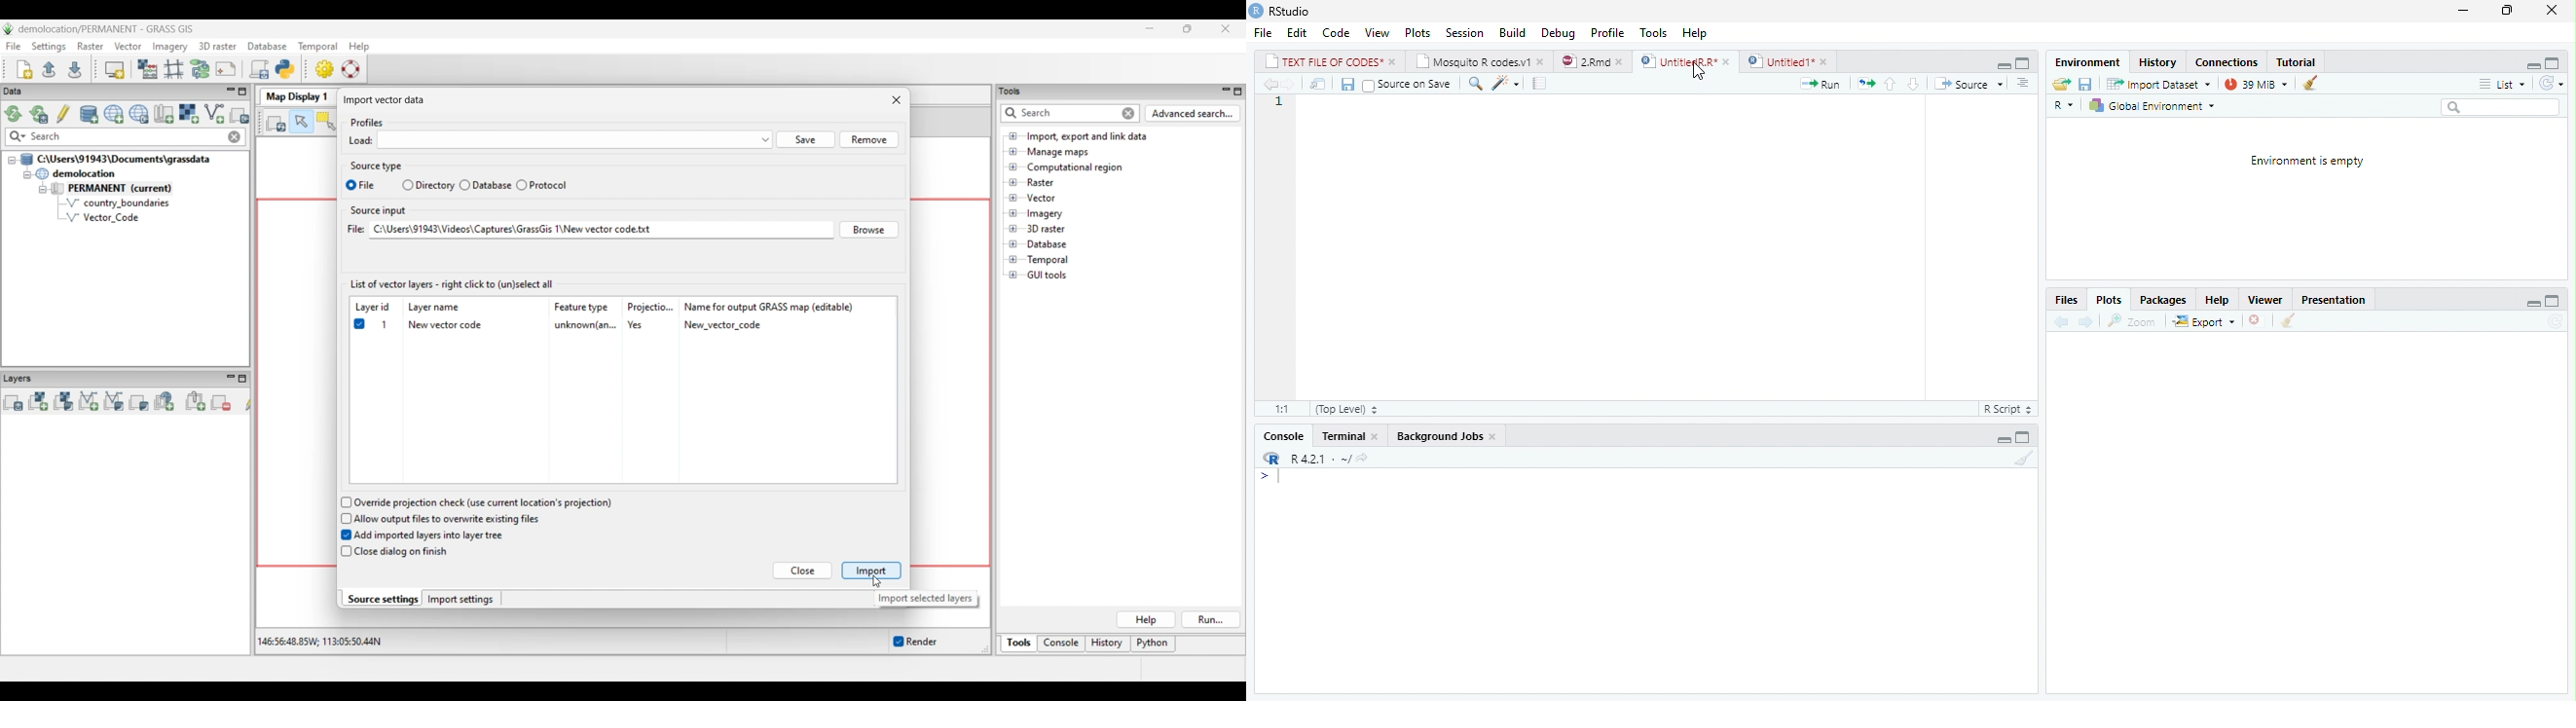 The width and height of the screenshot is (2576, 728). I want to click on Save, so click(1344, 83).